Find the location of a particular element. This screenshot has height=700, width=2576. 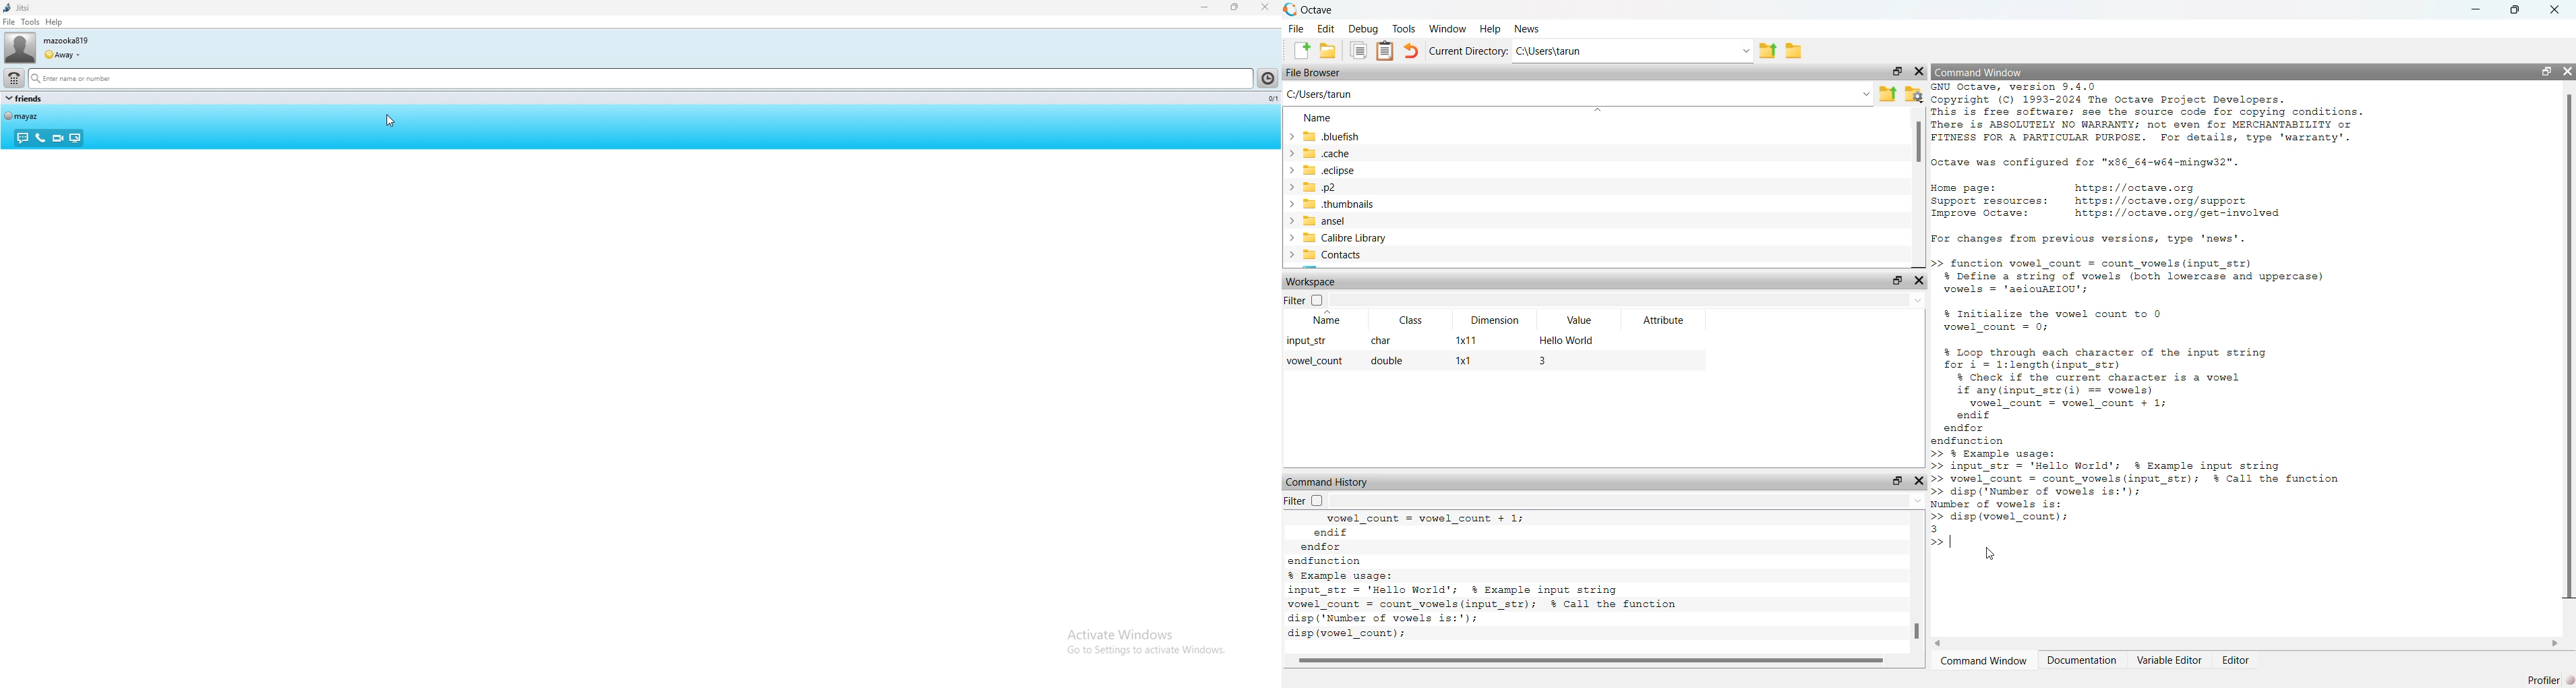

Browse Directions is located at coordinates (1794, 50).